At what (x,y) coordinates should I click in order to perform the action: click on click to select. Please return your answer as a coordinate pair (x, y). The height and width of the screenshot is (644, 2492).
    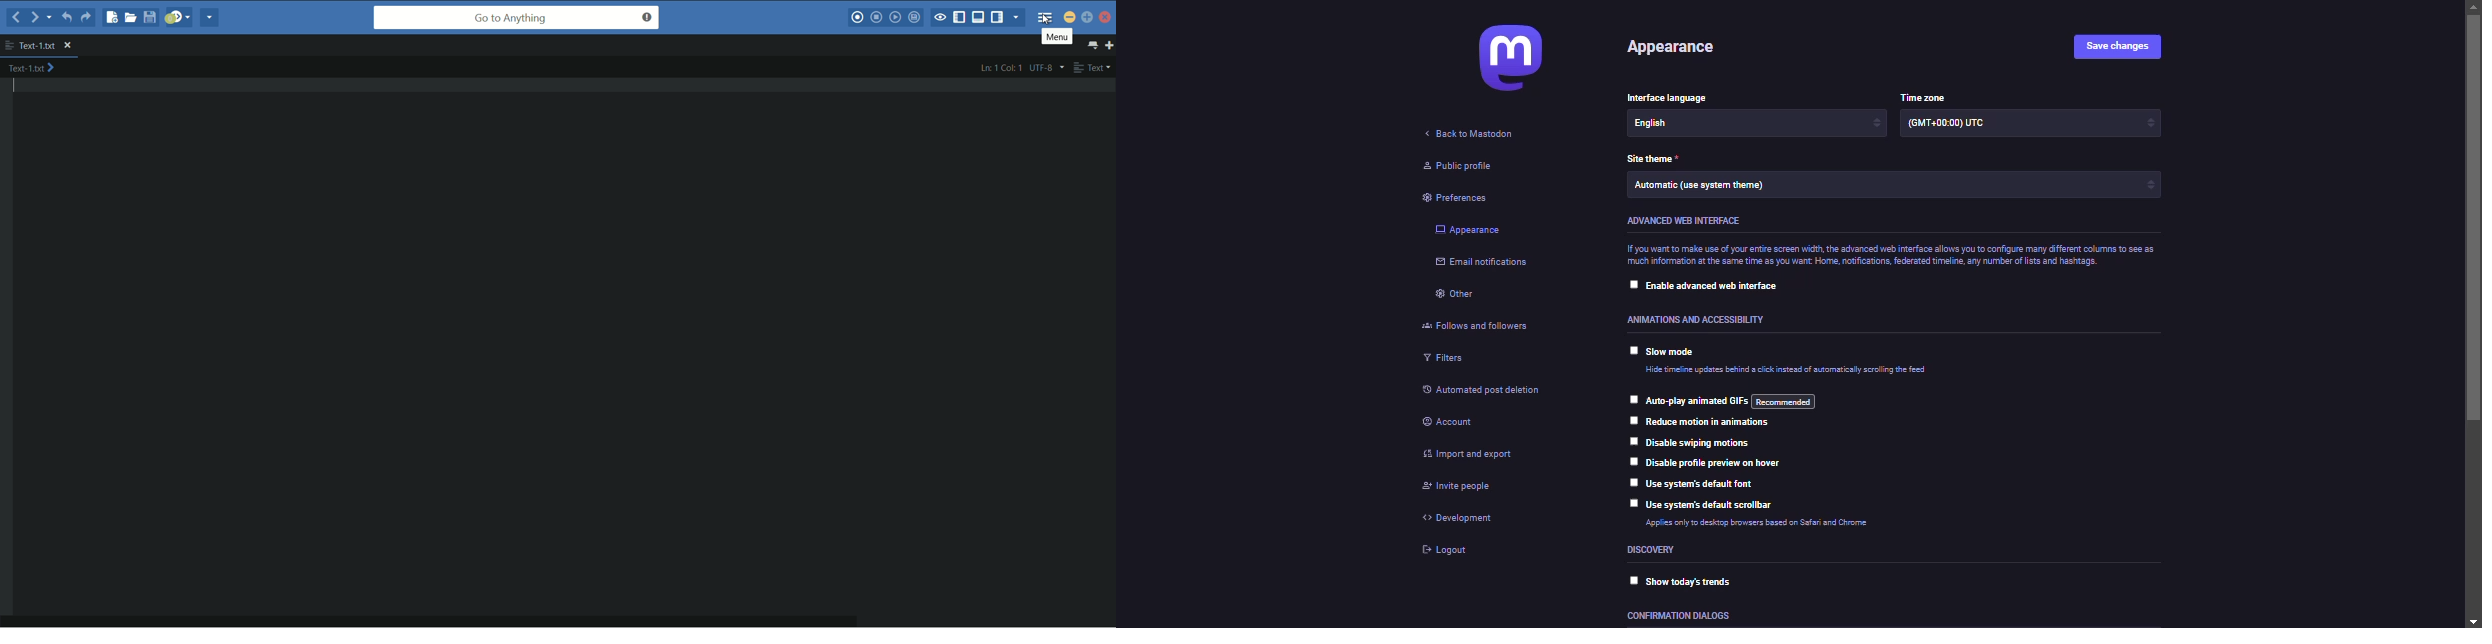
    Looking at the image, I should click on (1634, 440).